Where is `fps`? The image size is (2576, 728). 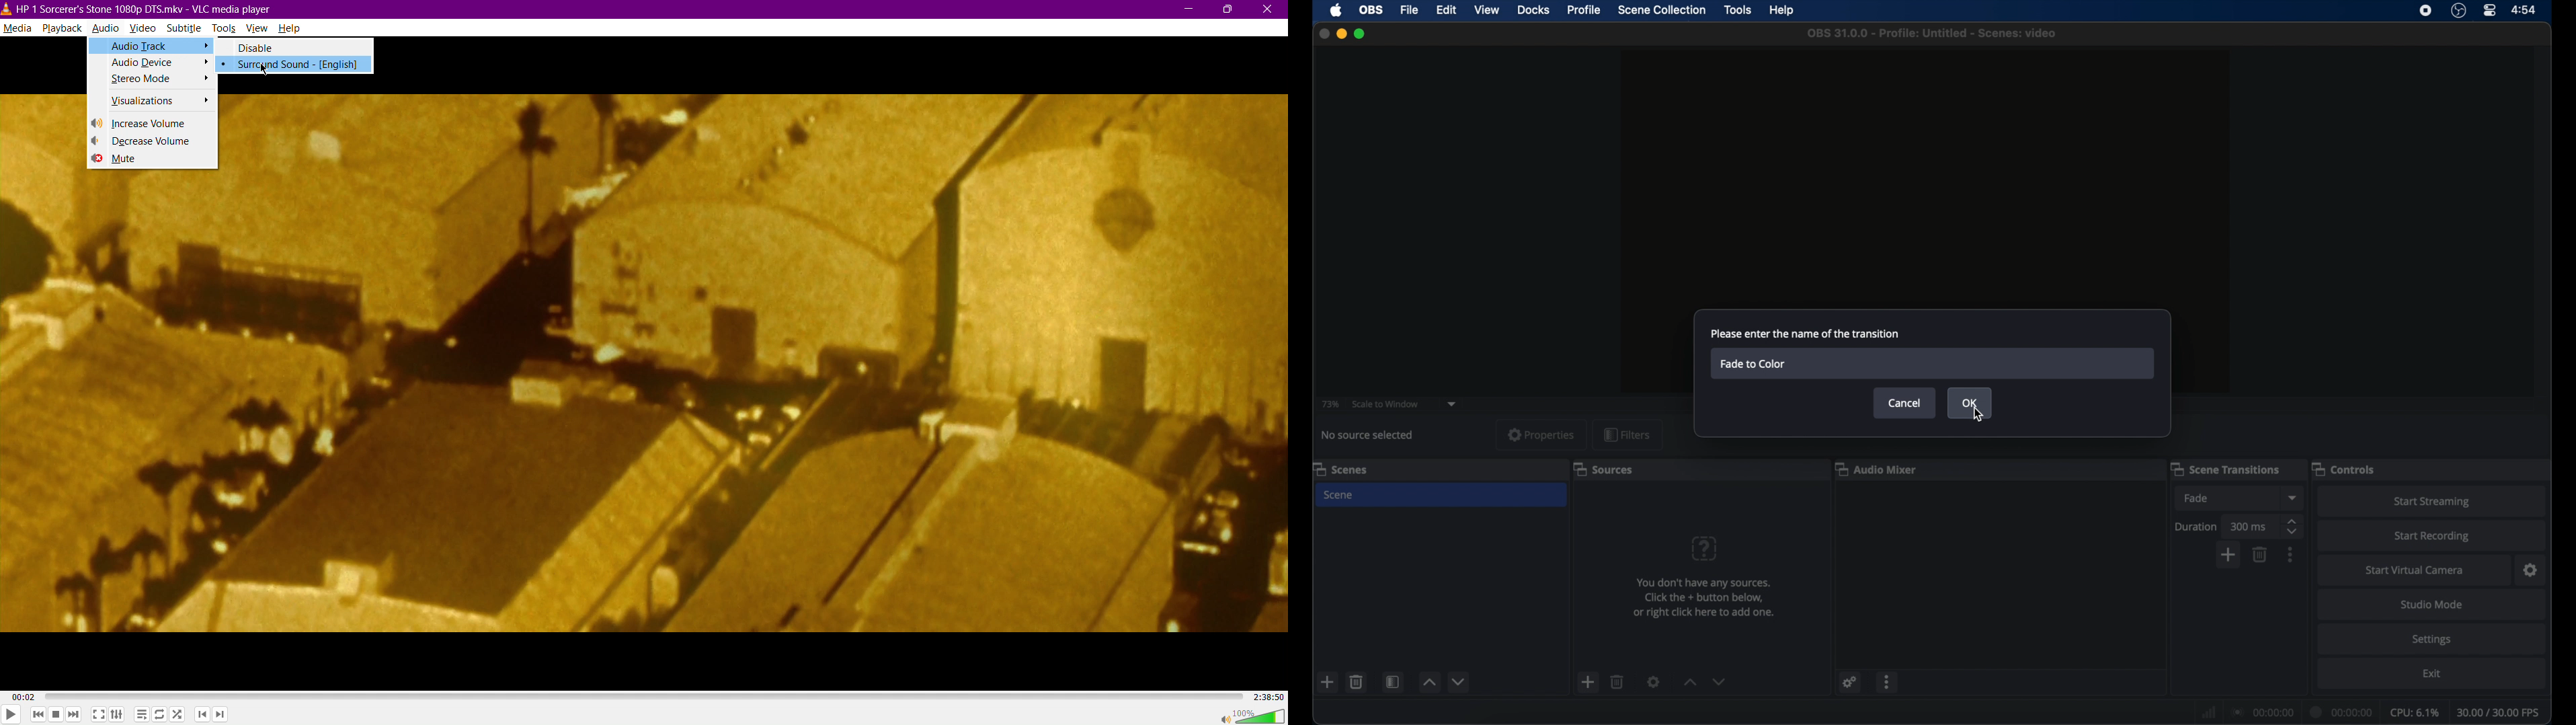
fps is located at coordinates (2500, 713).